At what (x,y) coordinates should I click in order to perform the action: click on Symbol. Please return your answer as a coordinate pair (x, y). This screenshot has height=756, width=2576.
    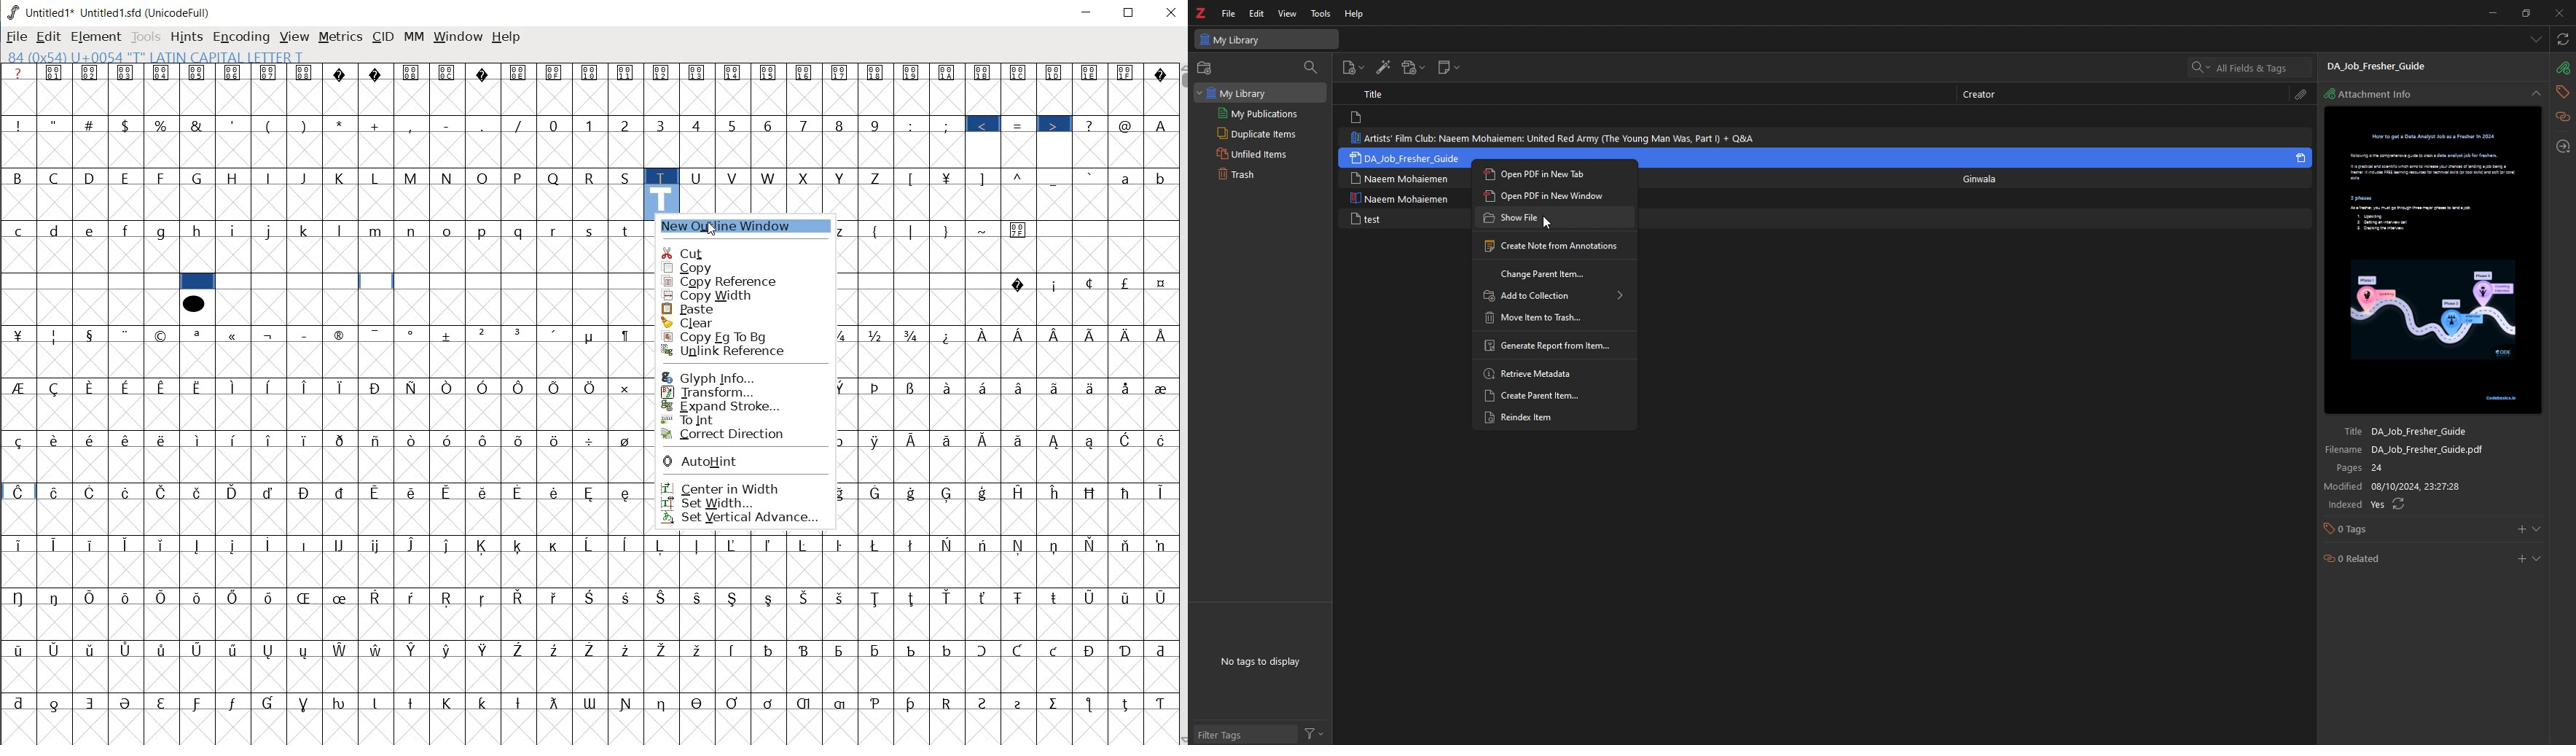
    Looking at the image, I should click on (57, 546).